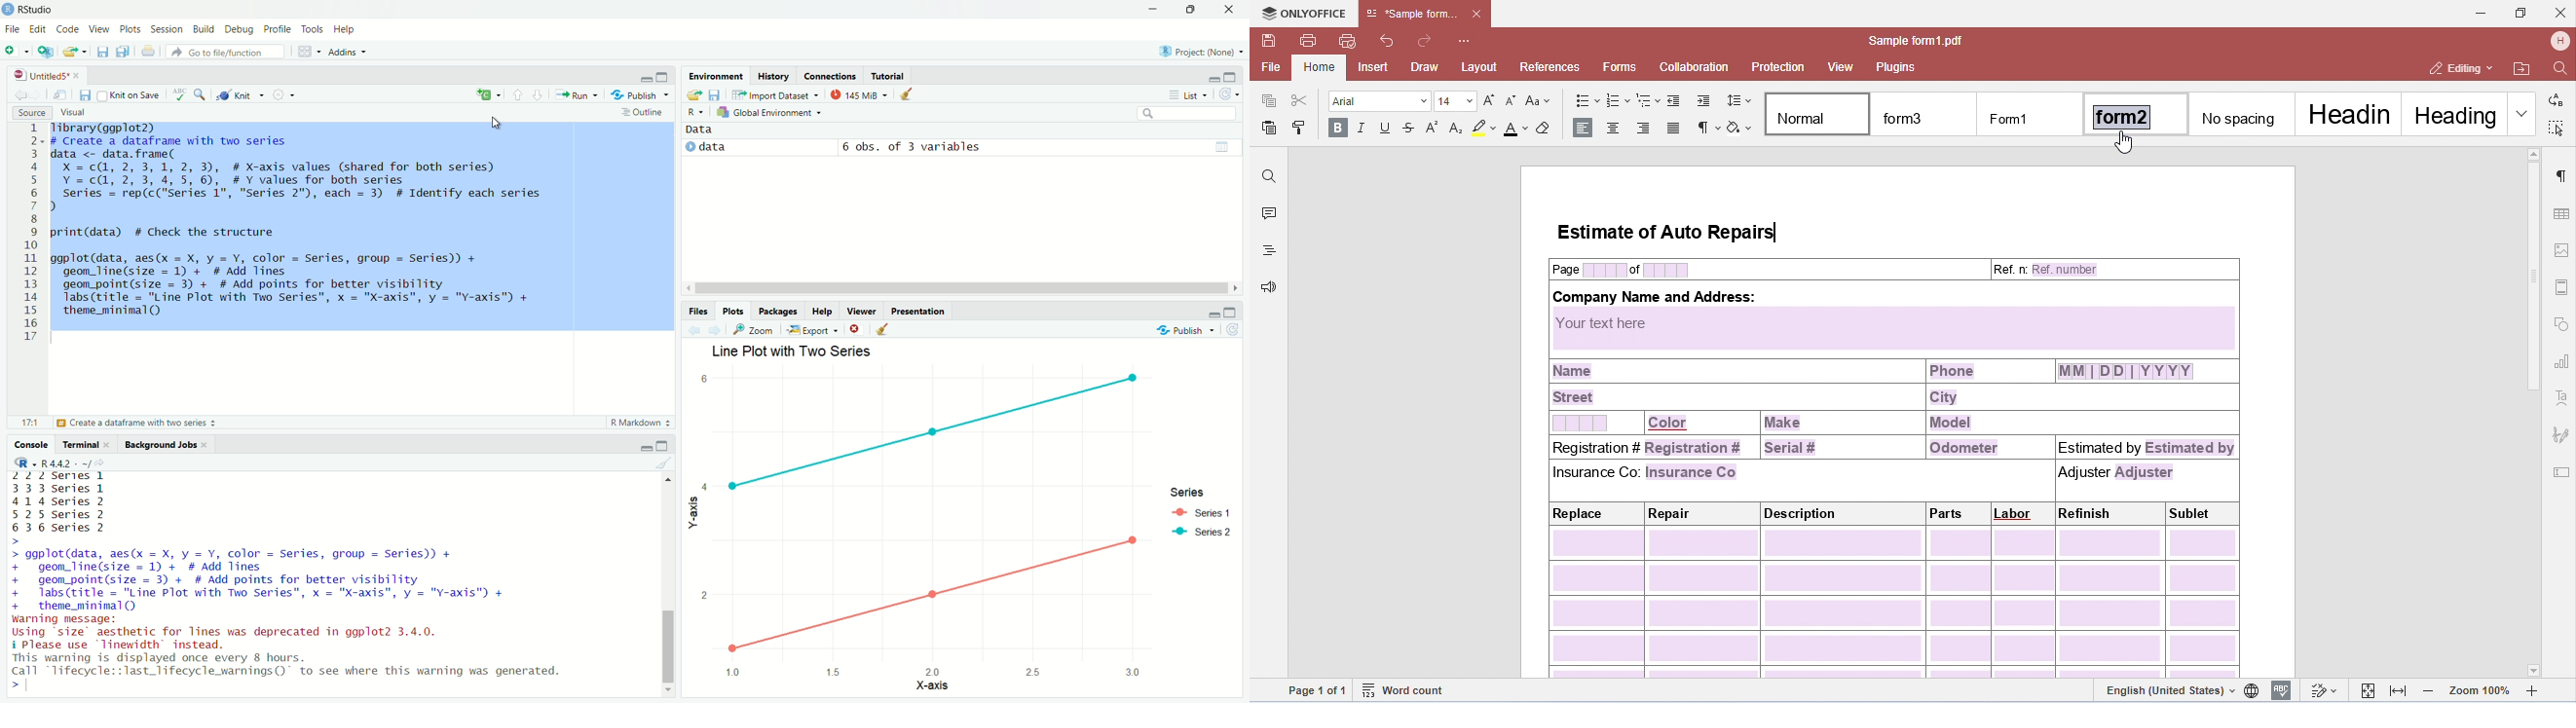  I want to click on Go back to the previous source selection, so click(883, 329).